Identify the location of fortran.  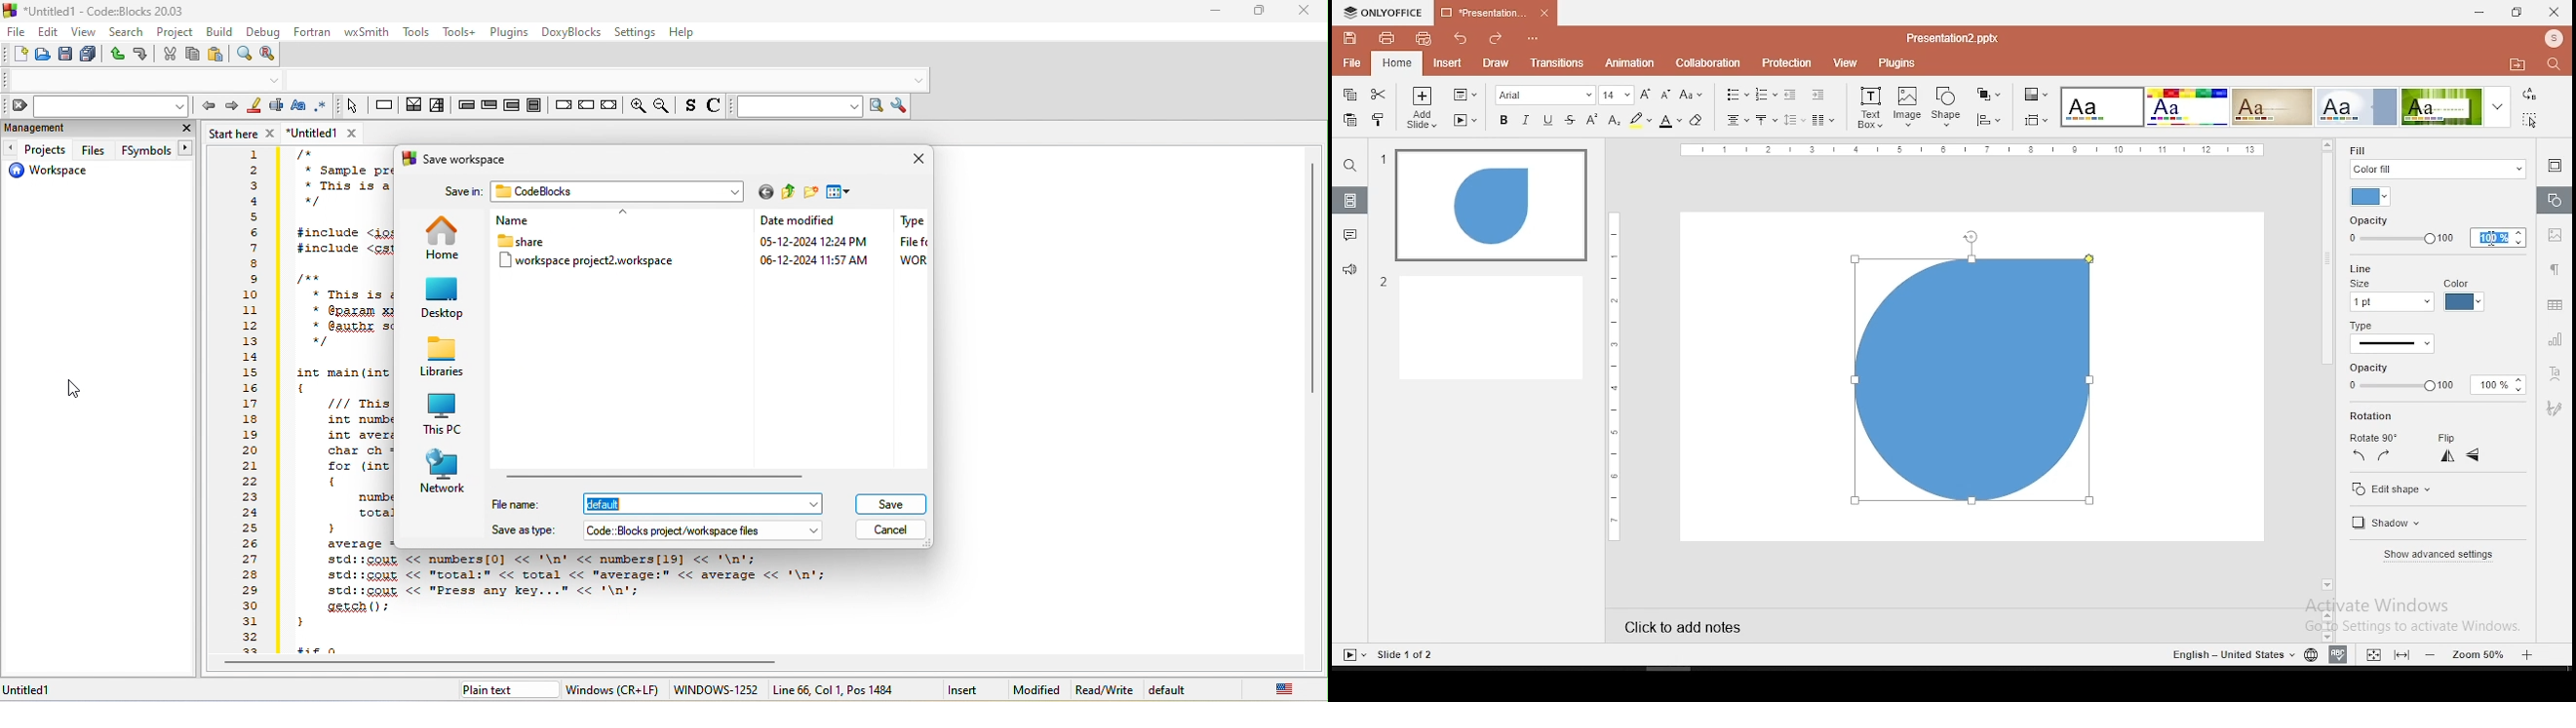
(313, 31).